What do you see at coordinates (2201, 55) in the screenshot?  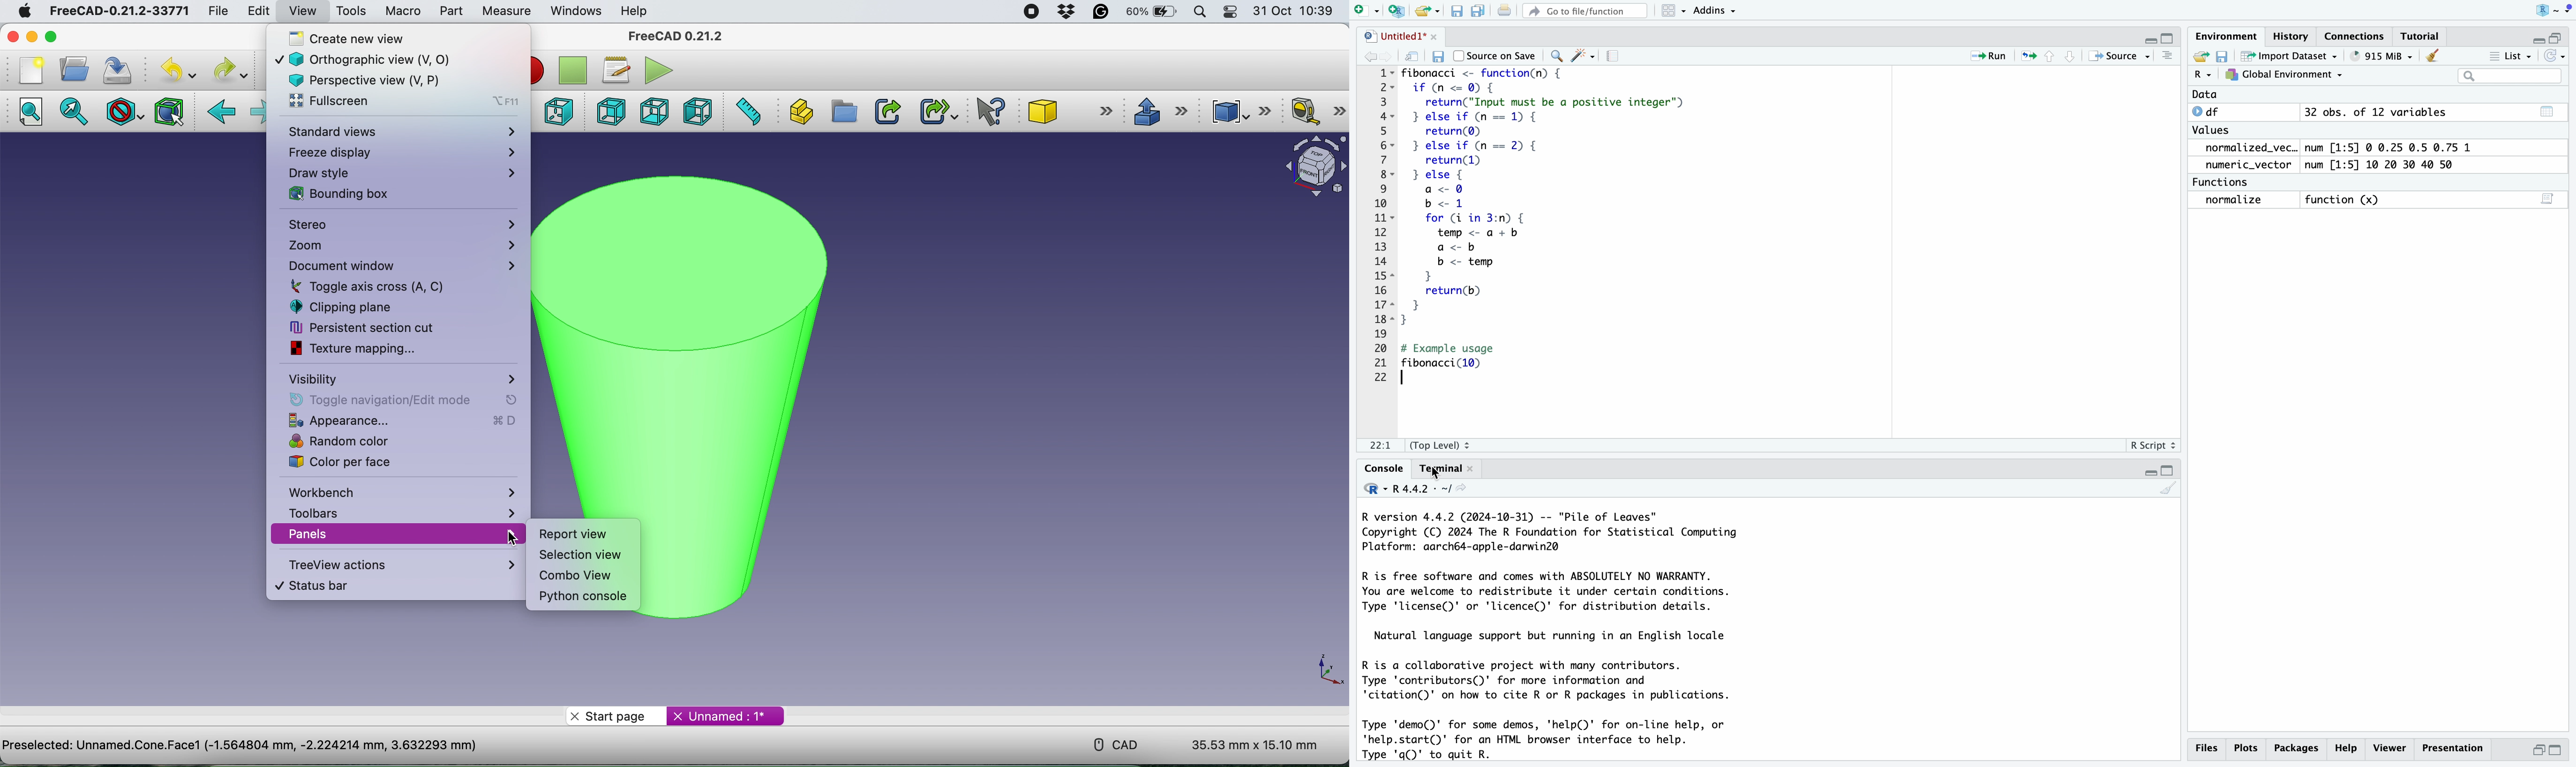 I see `load workspace` at bounding box center [2201, 55].